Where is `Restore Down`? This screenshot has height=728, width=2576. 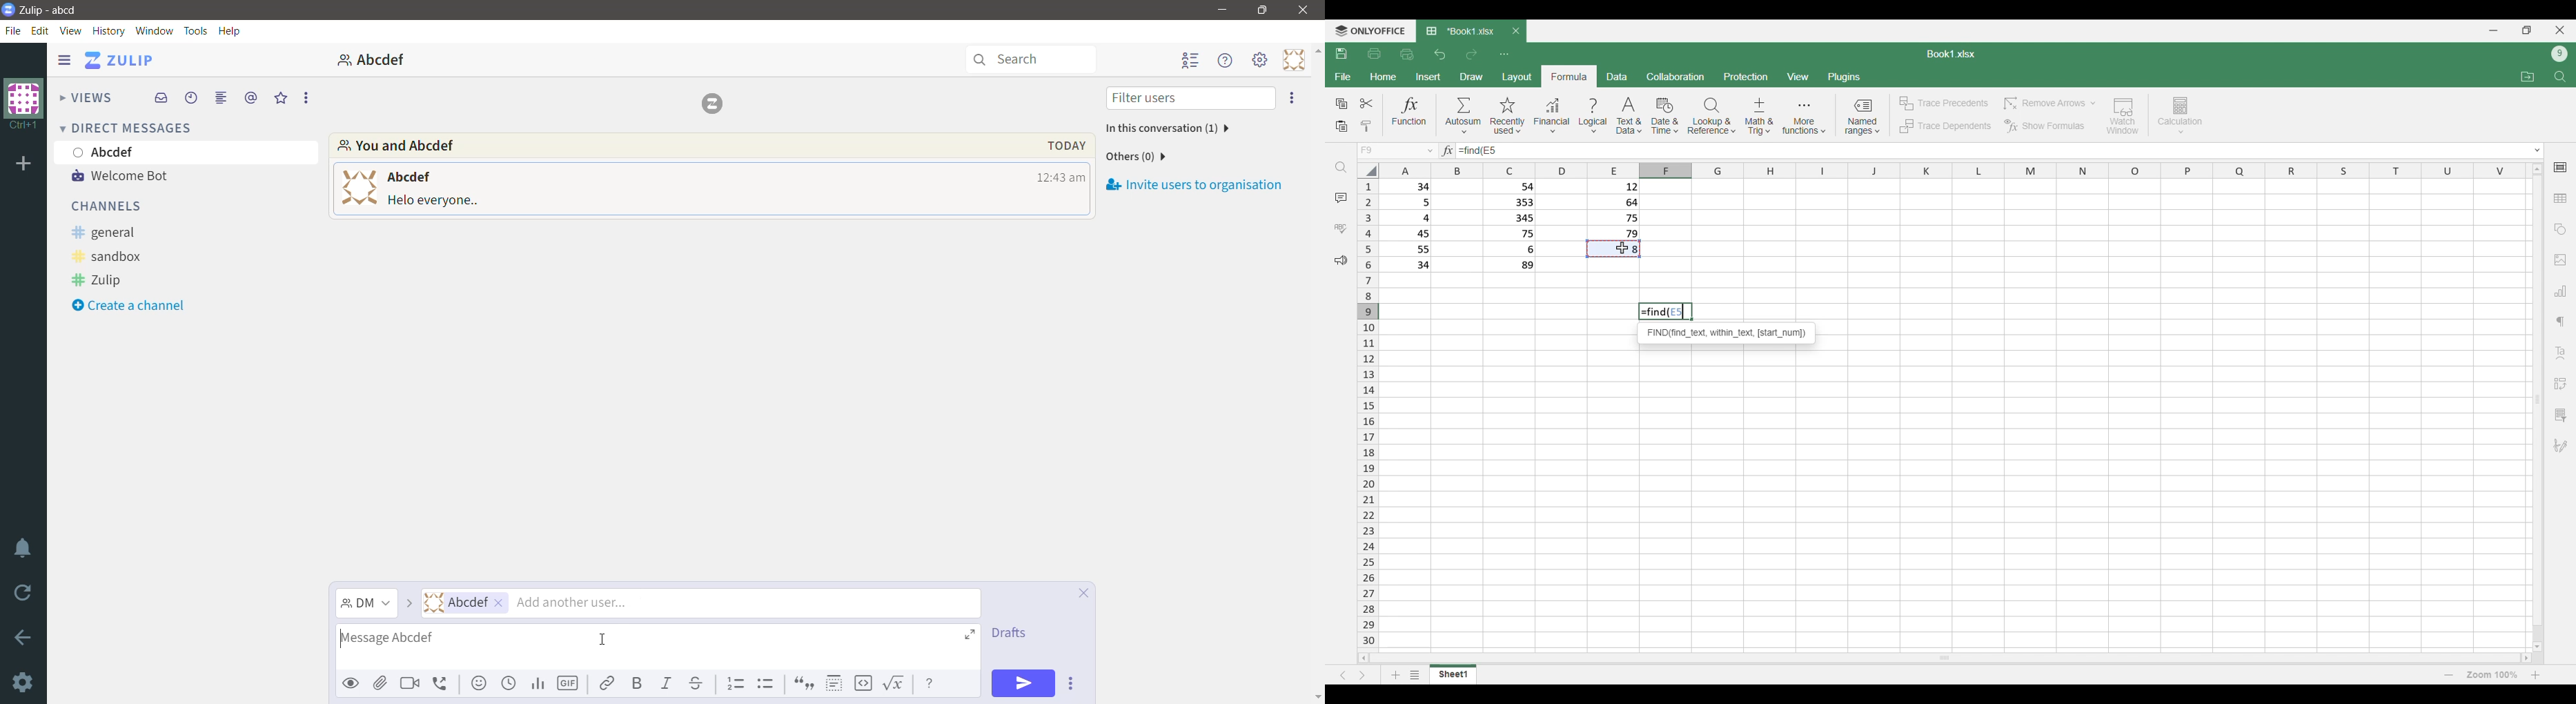
Restore Down is located at coordinates (1264, 10).